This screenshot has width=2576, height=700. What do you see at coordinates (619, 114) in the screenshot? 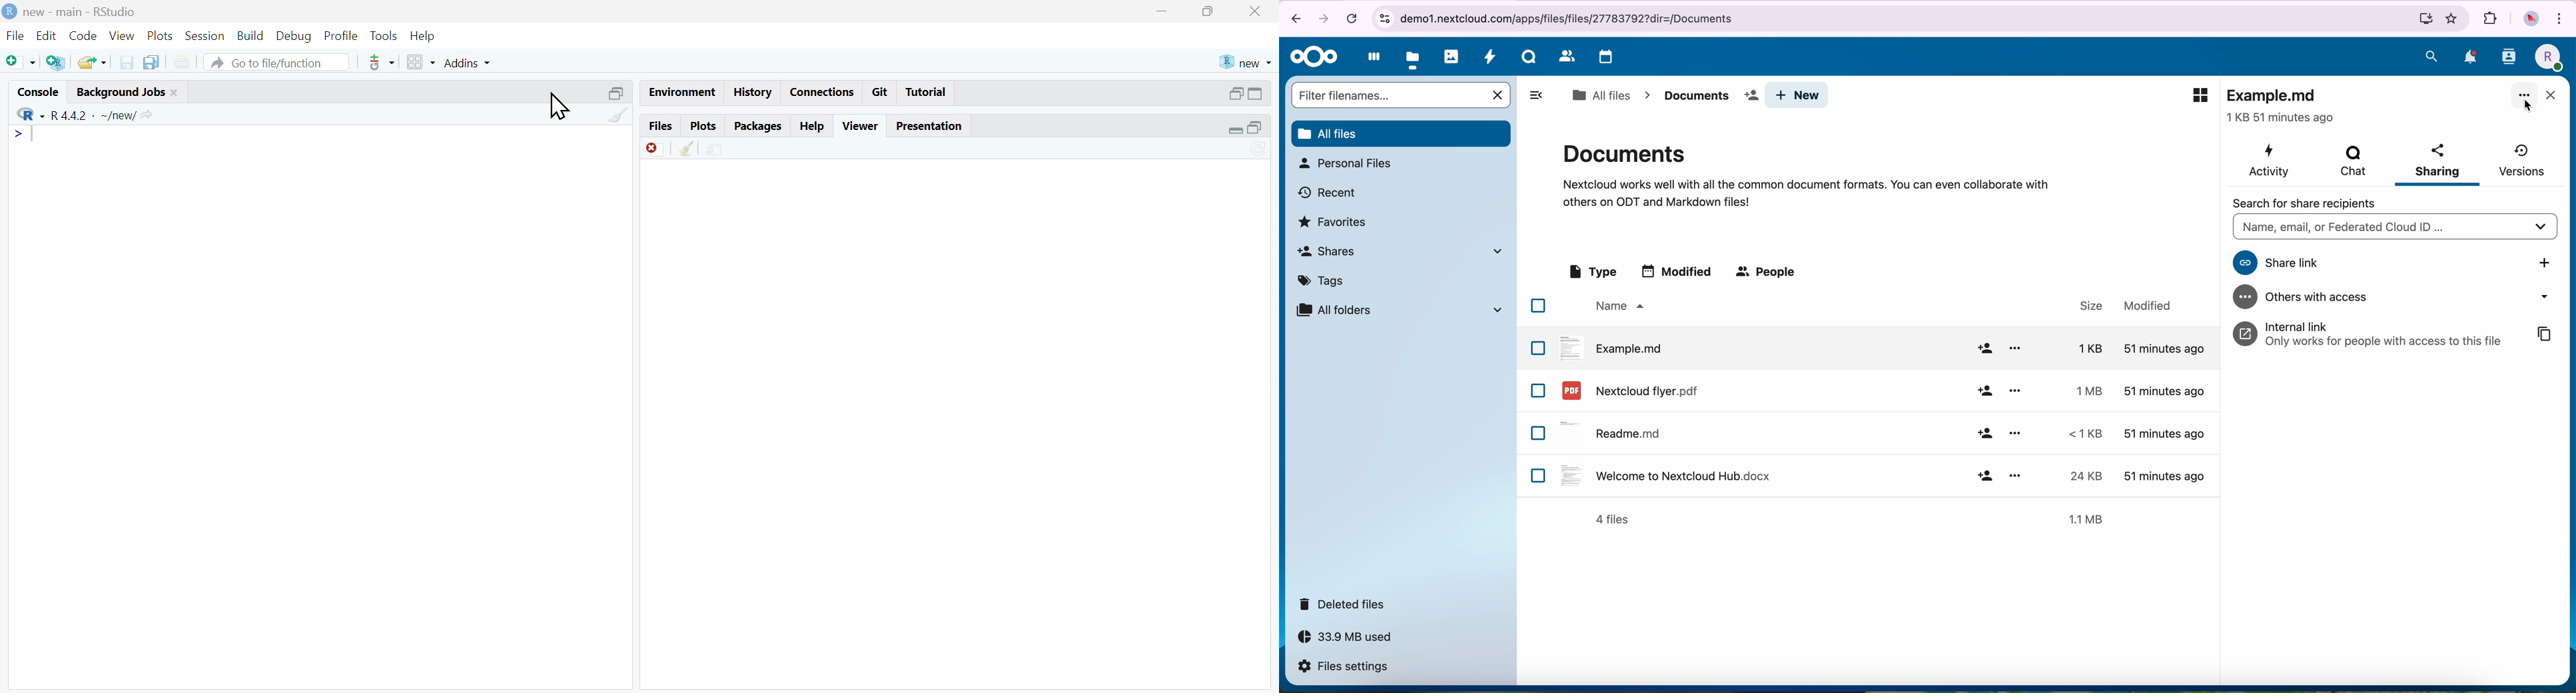
I see `clean` at bounding box center [619, 114].